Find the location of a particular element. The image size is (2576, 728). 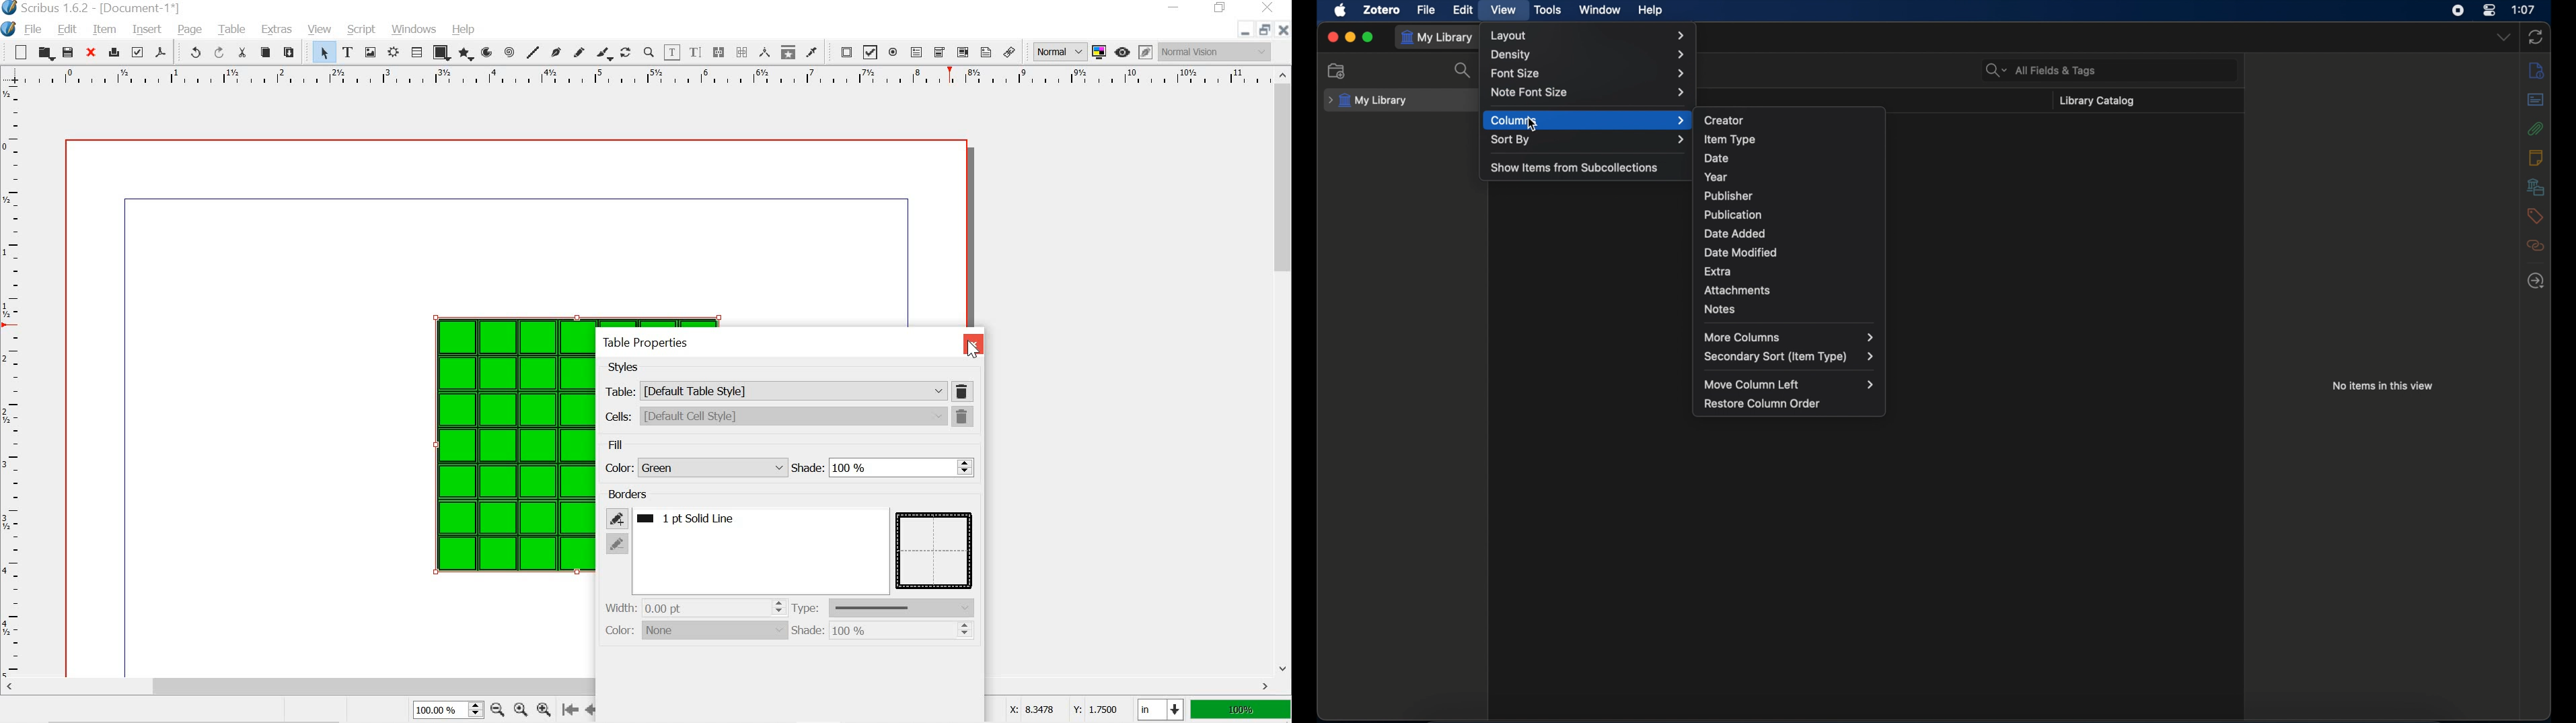

font size is located at coordinates (1588, 74).